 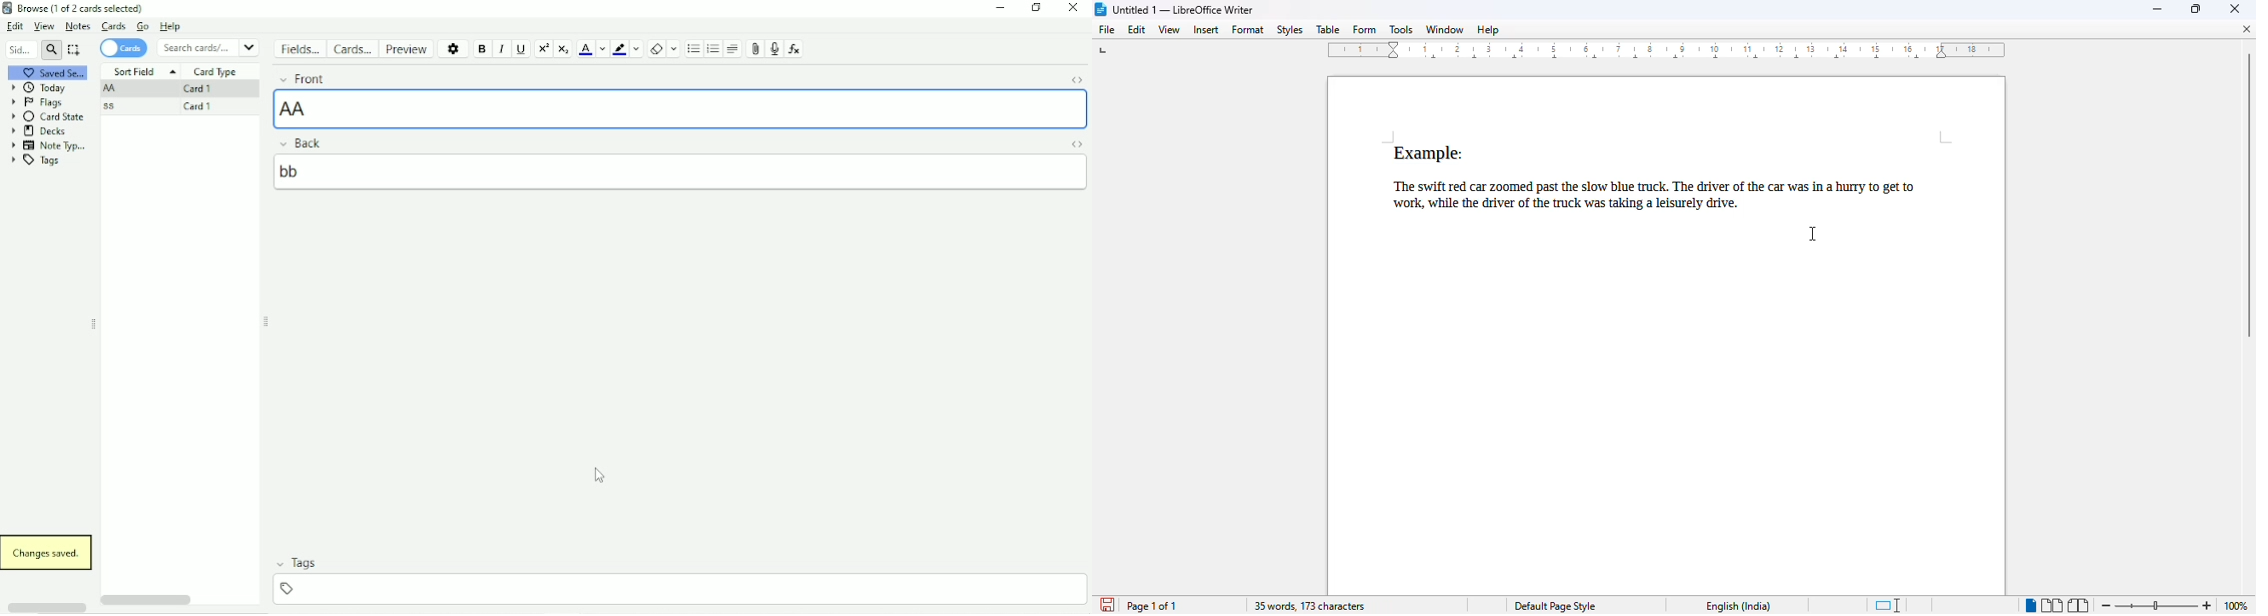 I want to click on Decks, so click(x=44, y=131).